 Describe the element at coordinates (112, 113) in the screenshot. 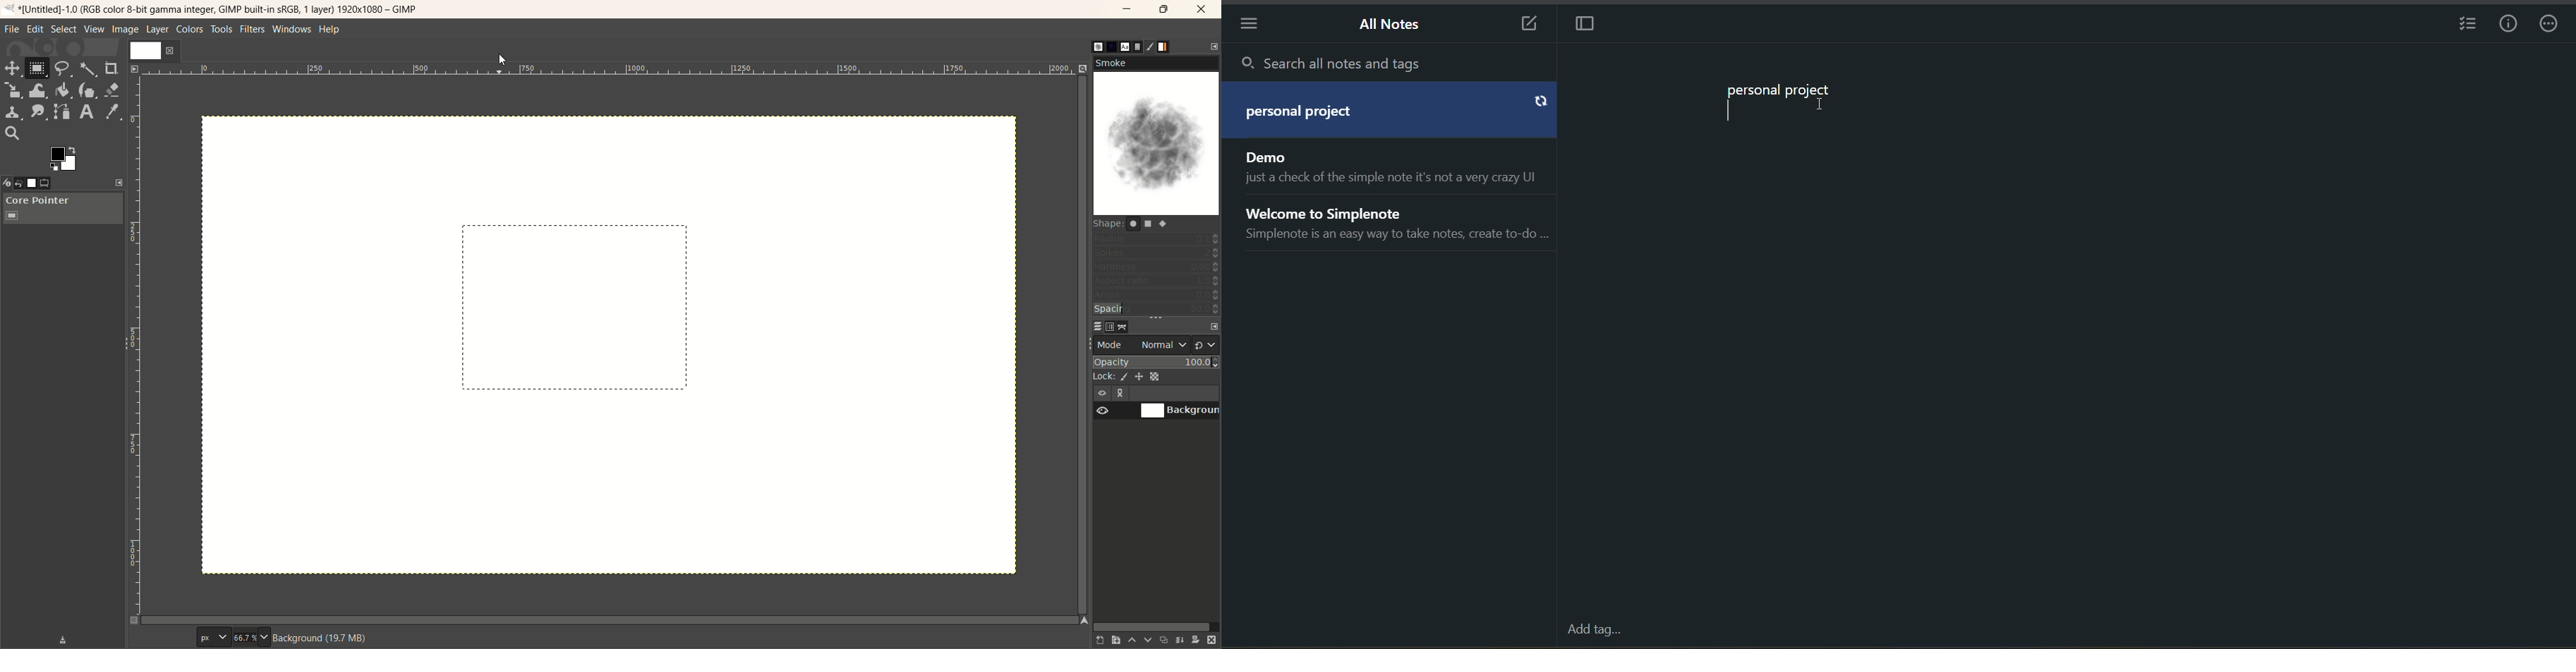

I see `color picker tool` at that location.